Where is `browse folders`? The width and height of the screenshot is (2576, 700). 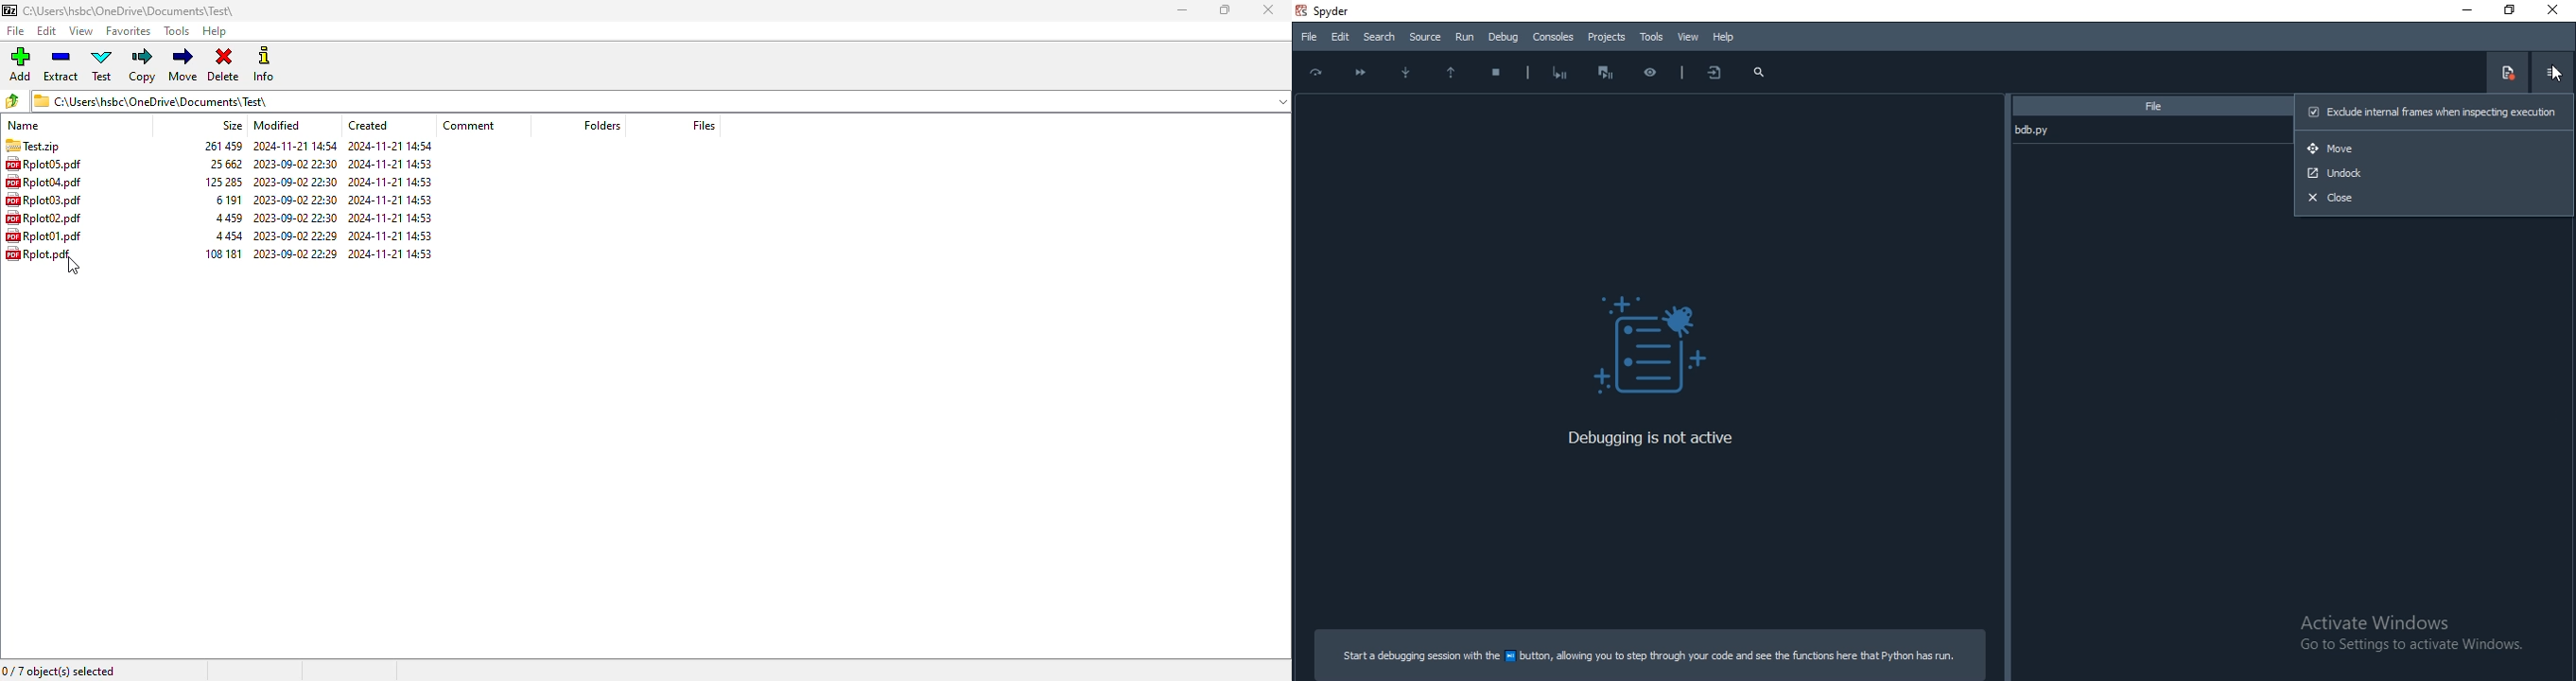
browse folders is located at coordinates (12, 100).